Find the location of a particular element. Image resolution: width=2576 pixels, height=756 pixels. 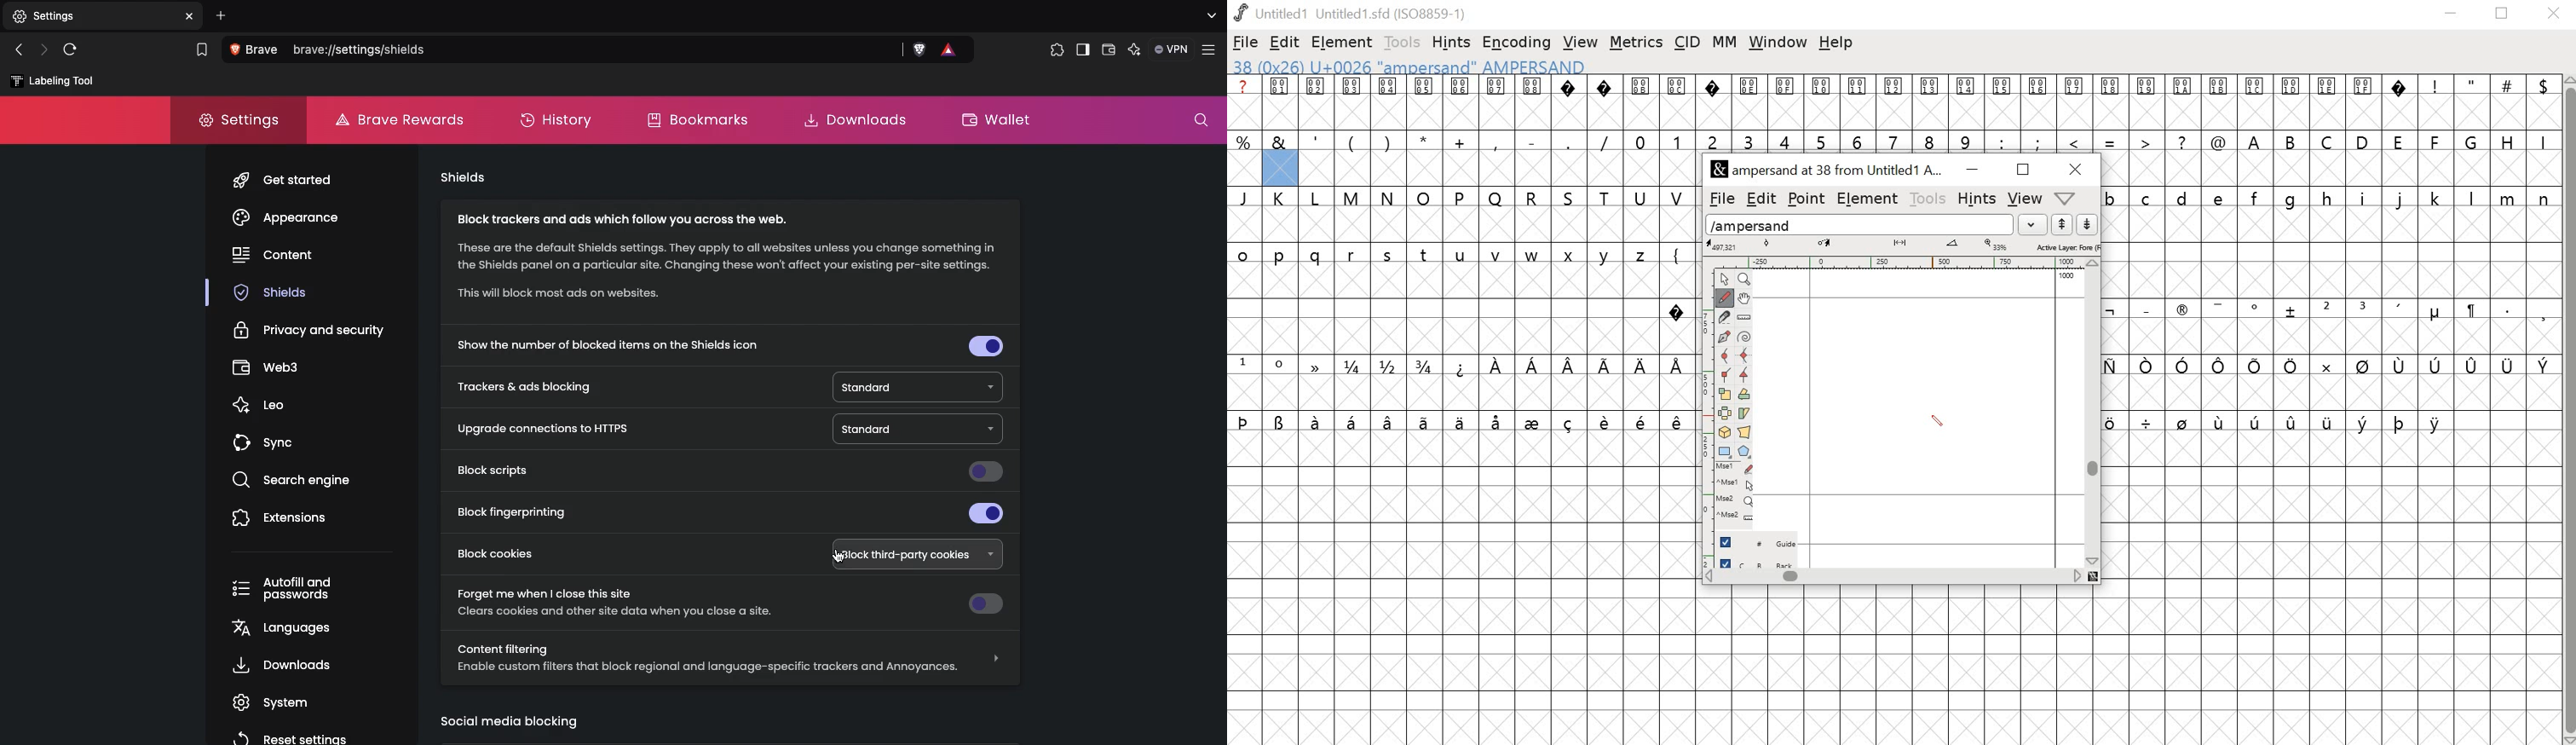

element is located at coordinates (1344, 41).